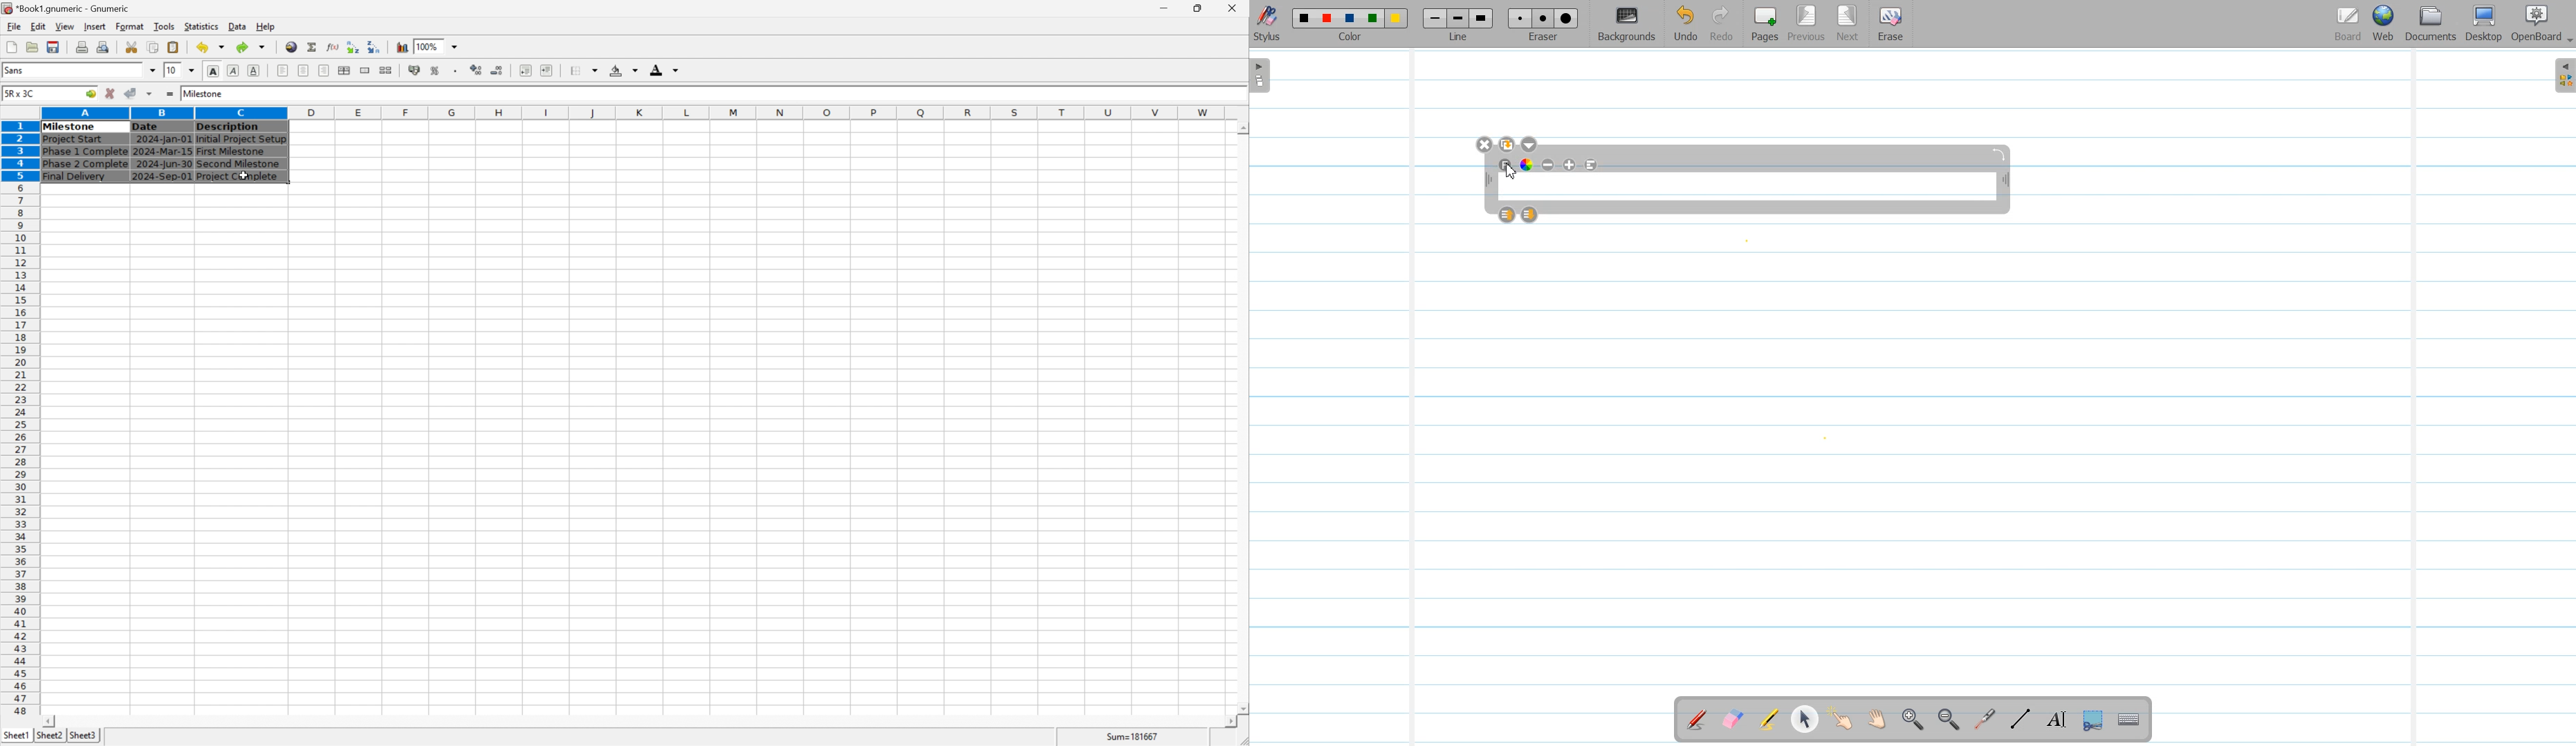  Describe the element at coordinates (1506, 165) in the screenshot. I see `Text Font ` at that location.